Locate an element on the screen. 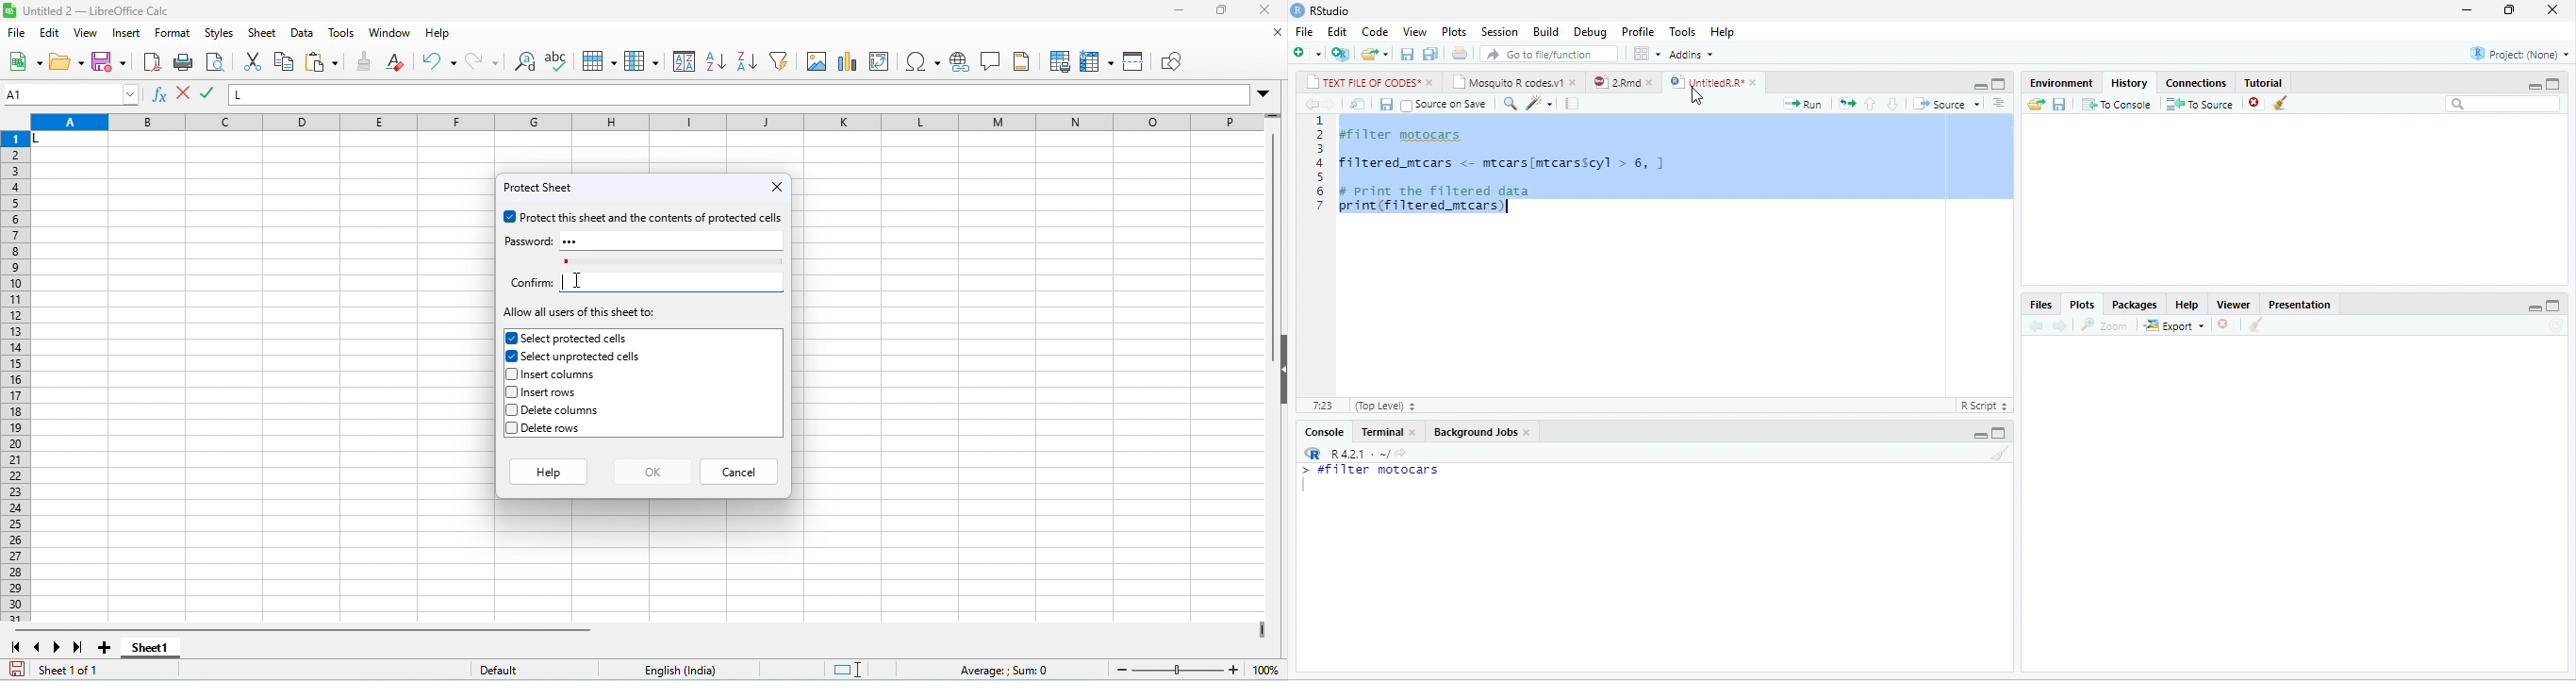 This screenshot has height=700, width=2576. delete columns is located at coordinates (555, 410).